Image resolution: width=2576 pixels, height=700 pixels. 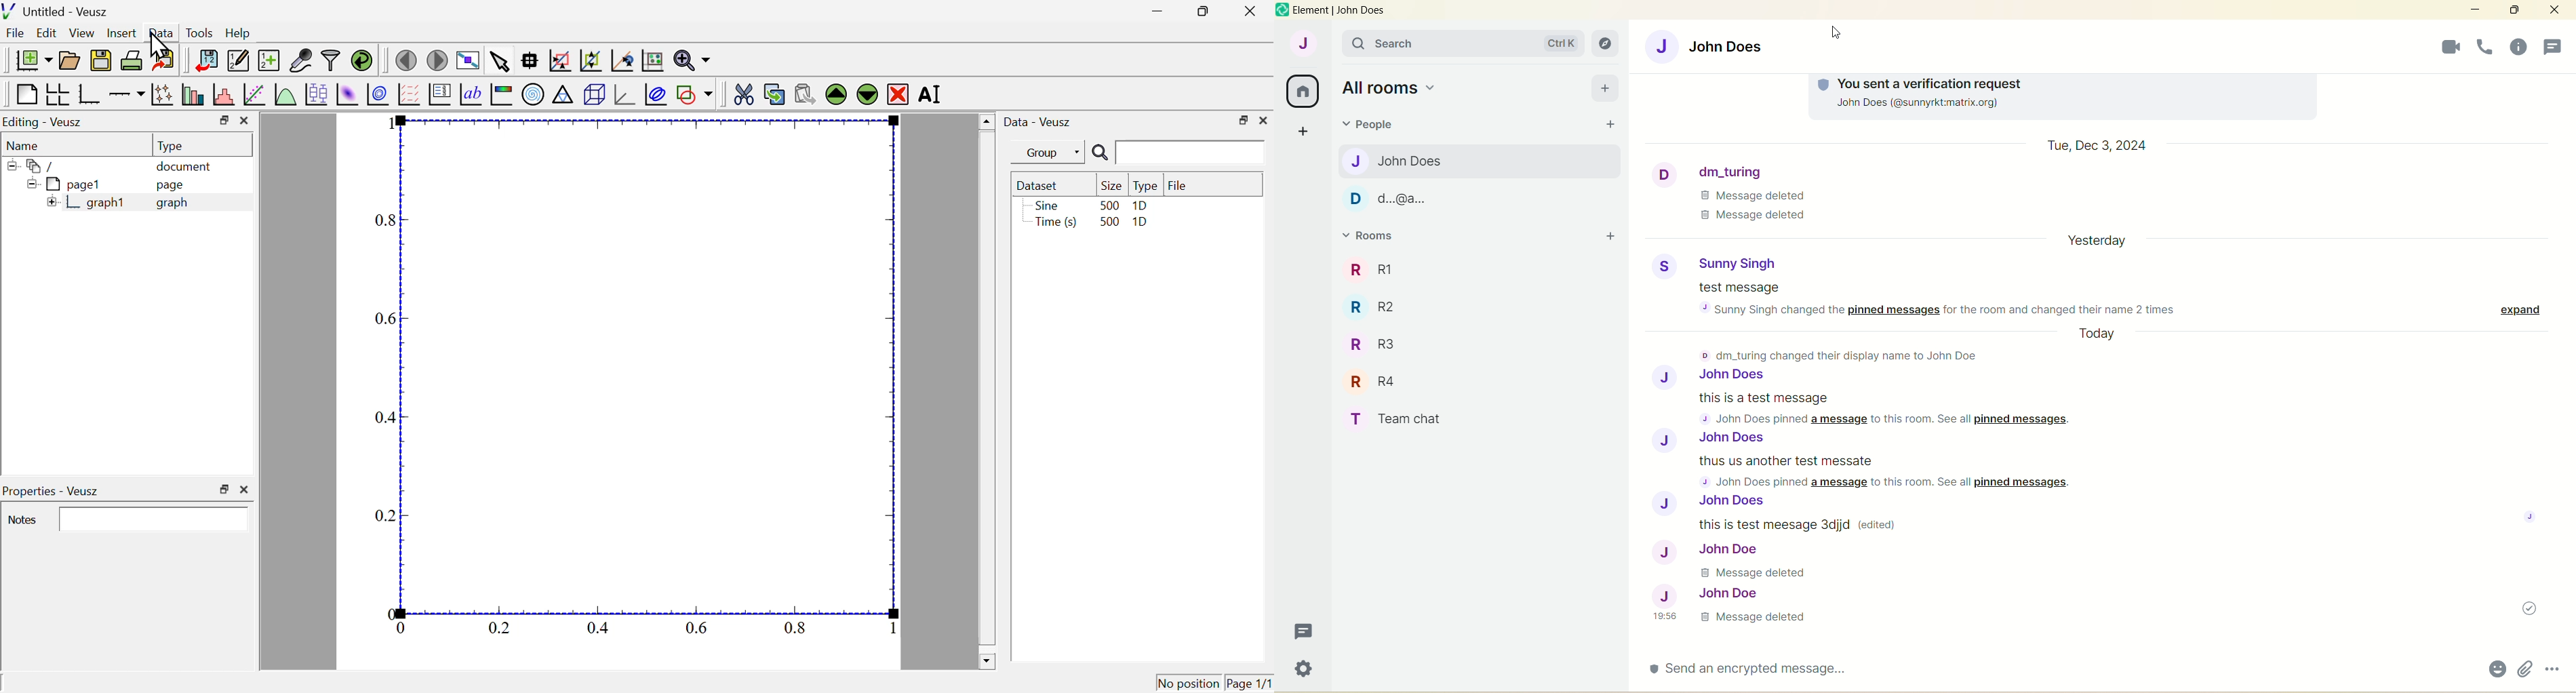 What do you see at coordinates (26, 145) in the screenshot?
I see `name` at bounding box center [26, 145].